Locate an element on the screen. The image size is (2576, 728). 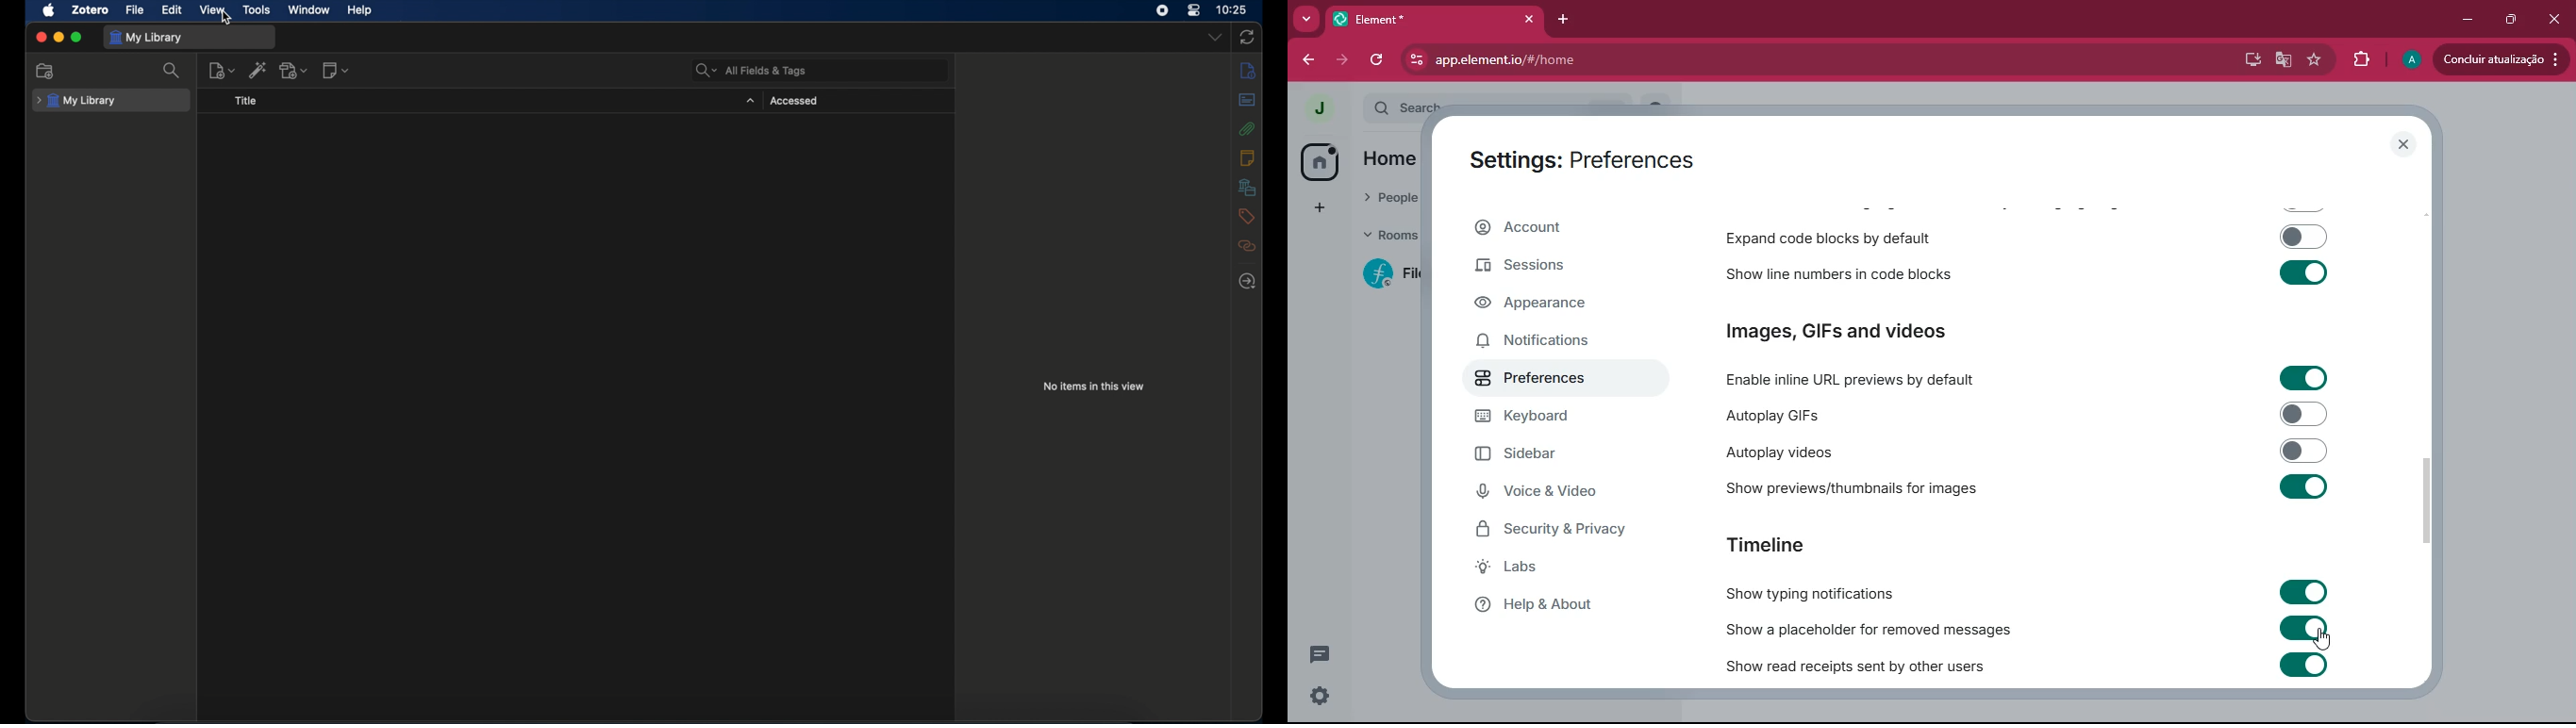
app.element.io/#/home is located at coordinates (1604, 60).